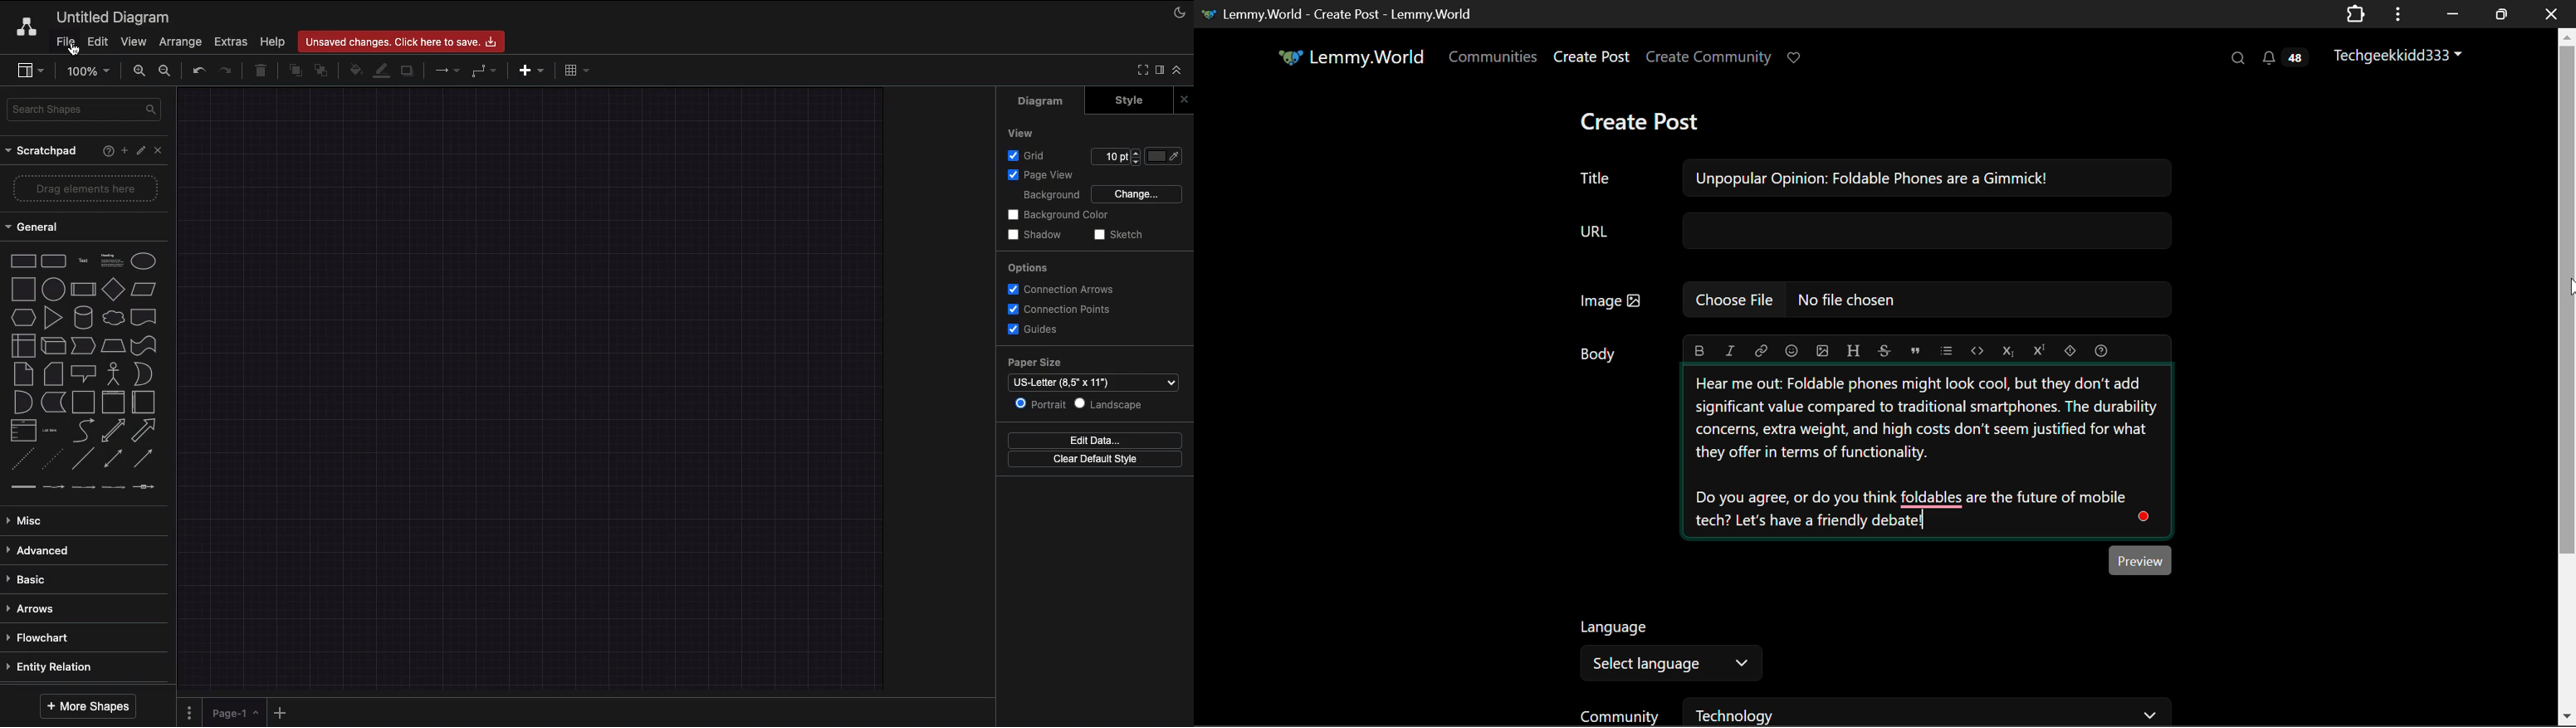 This screenshot has height=728, width=2576. I want to click on Search shapes, so click(86, 112).